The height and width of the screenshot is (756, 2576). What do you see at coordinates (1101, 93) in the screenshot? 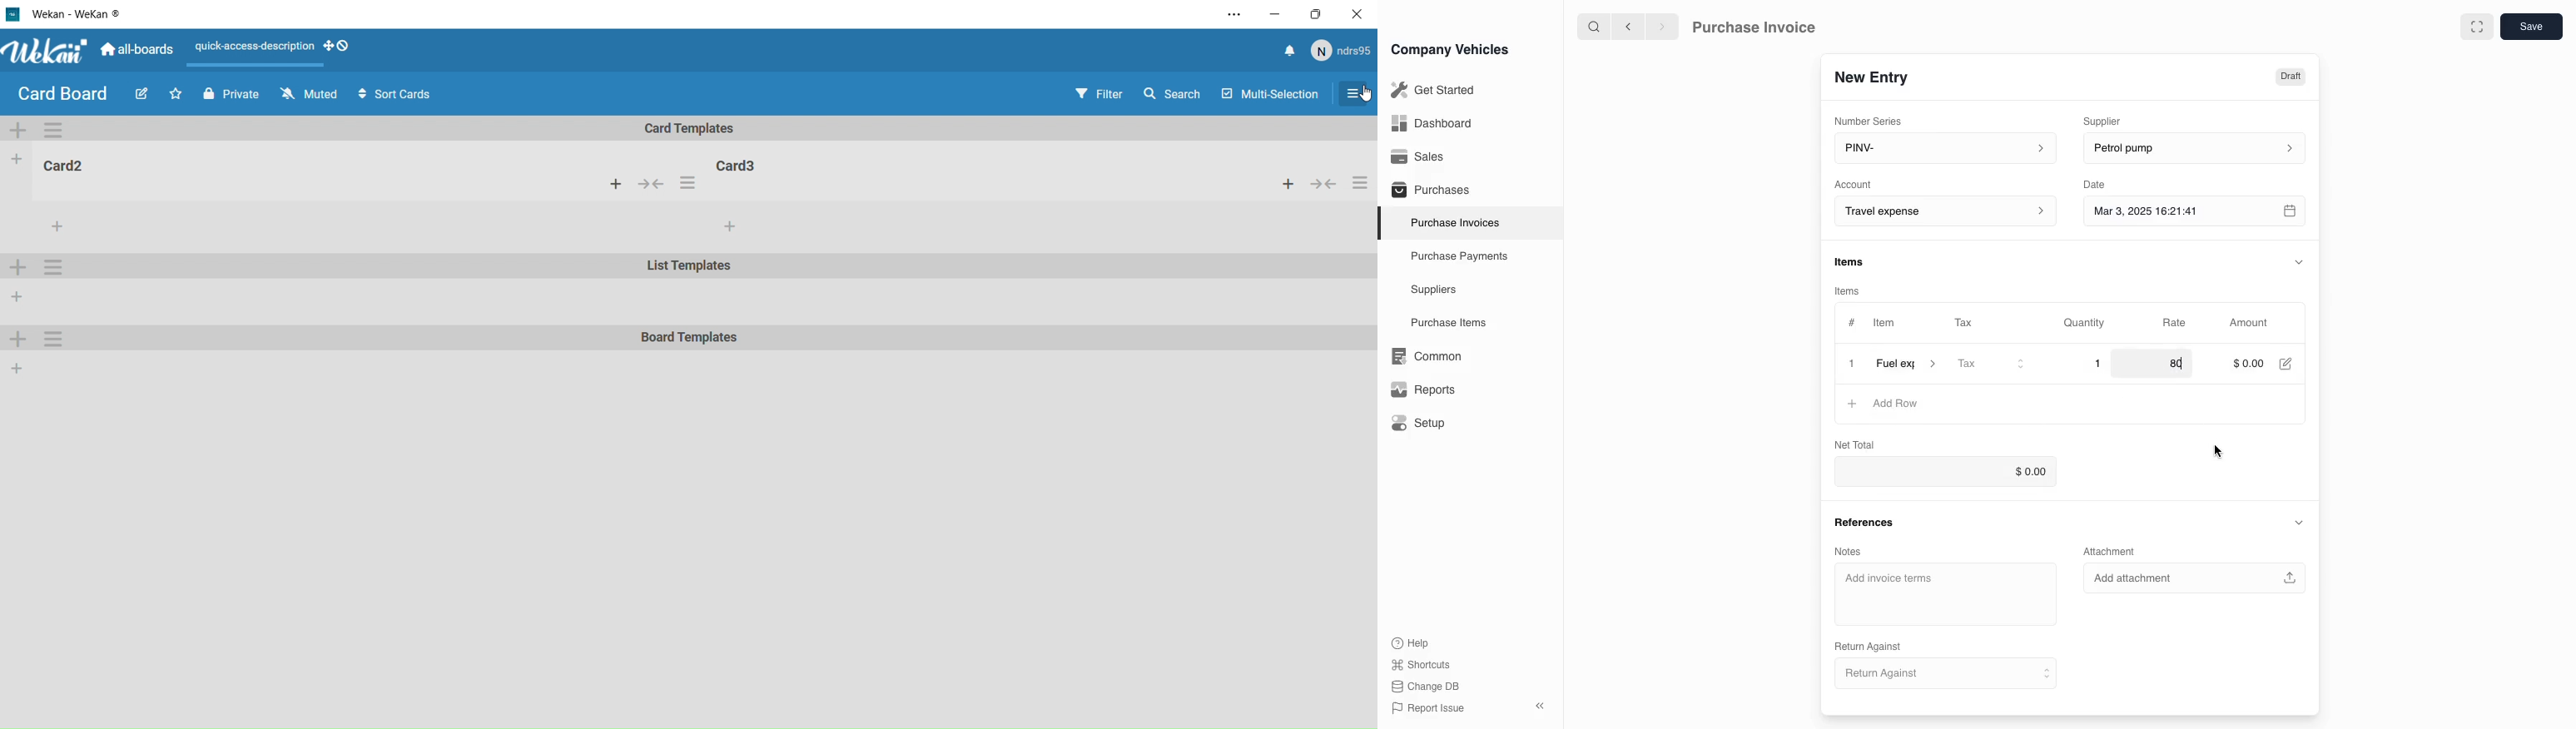
I see `Filtrar` at bounding box center [1101, 93].